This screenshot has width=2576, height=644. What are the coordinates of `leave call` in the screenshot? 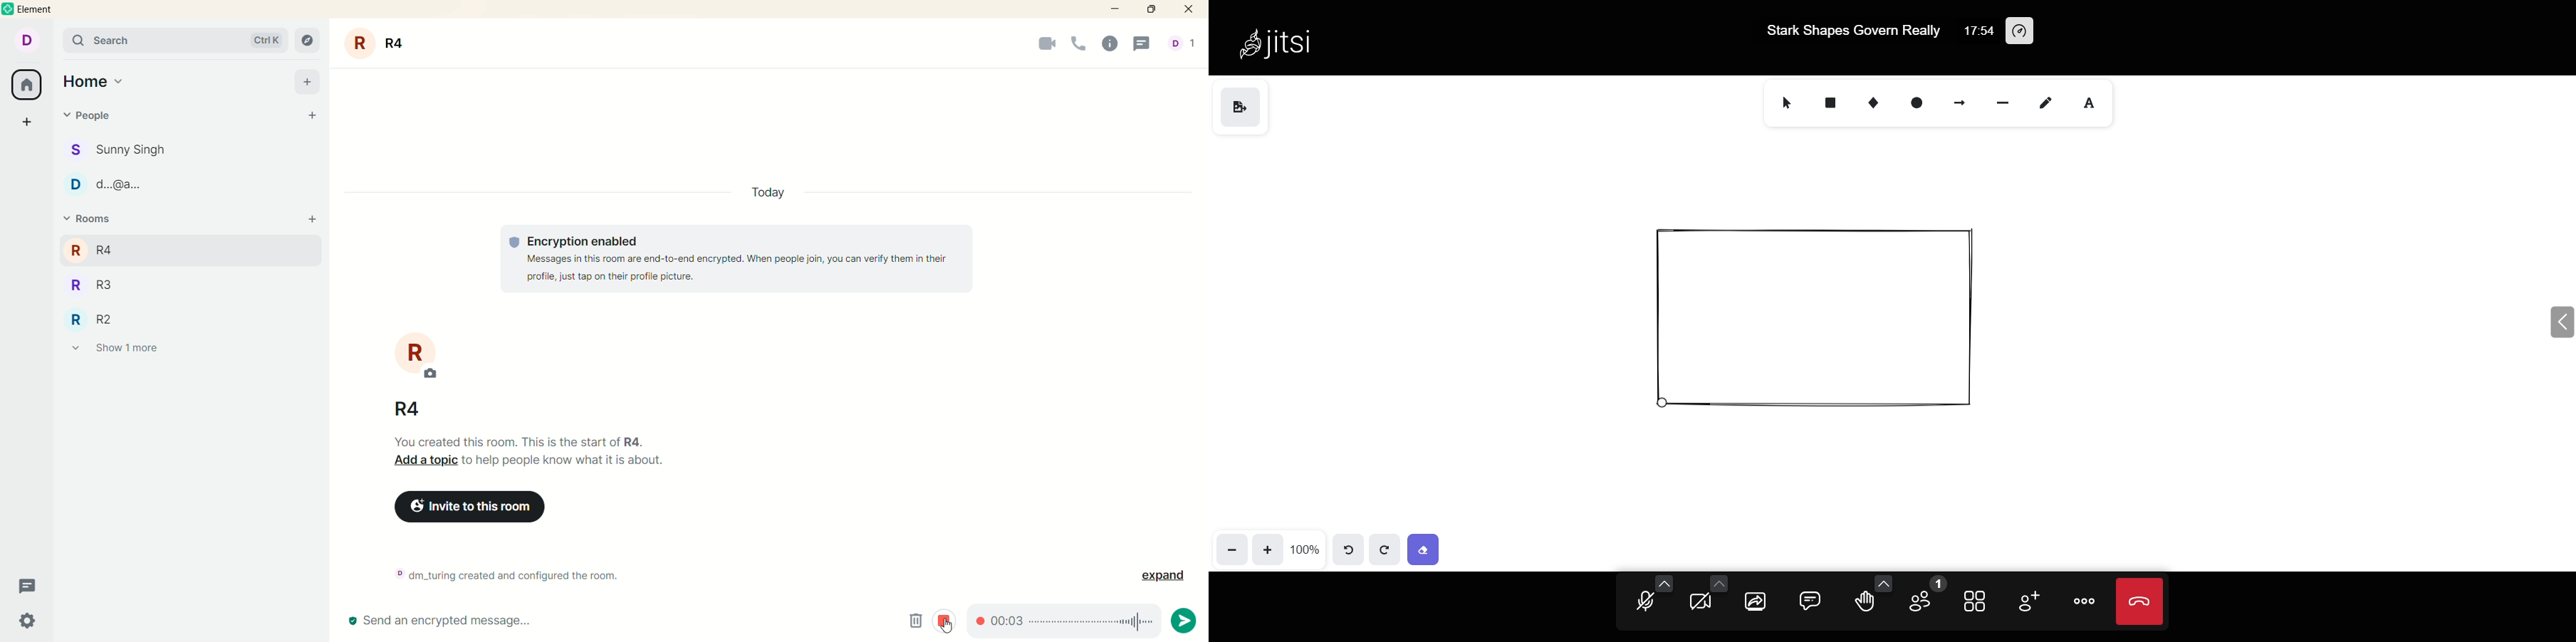 It's located at (2139, 598).